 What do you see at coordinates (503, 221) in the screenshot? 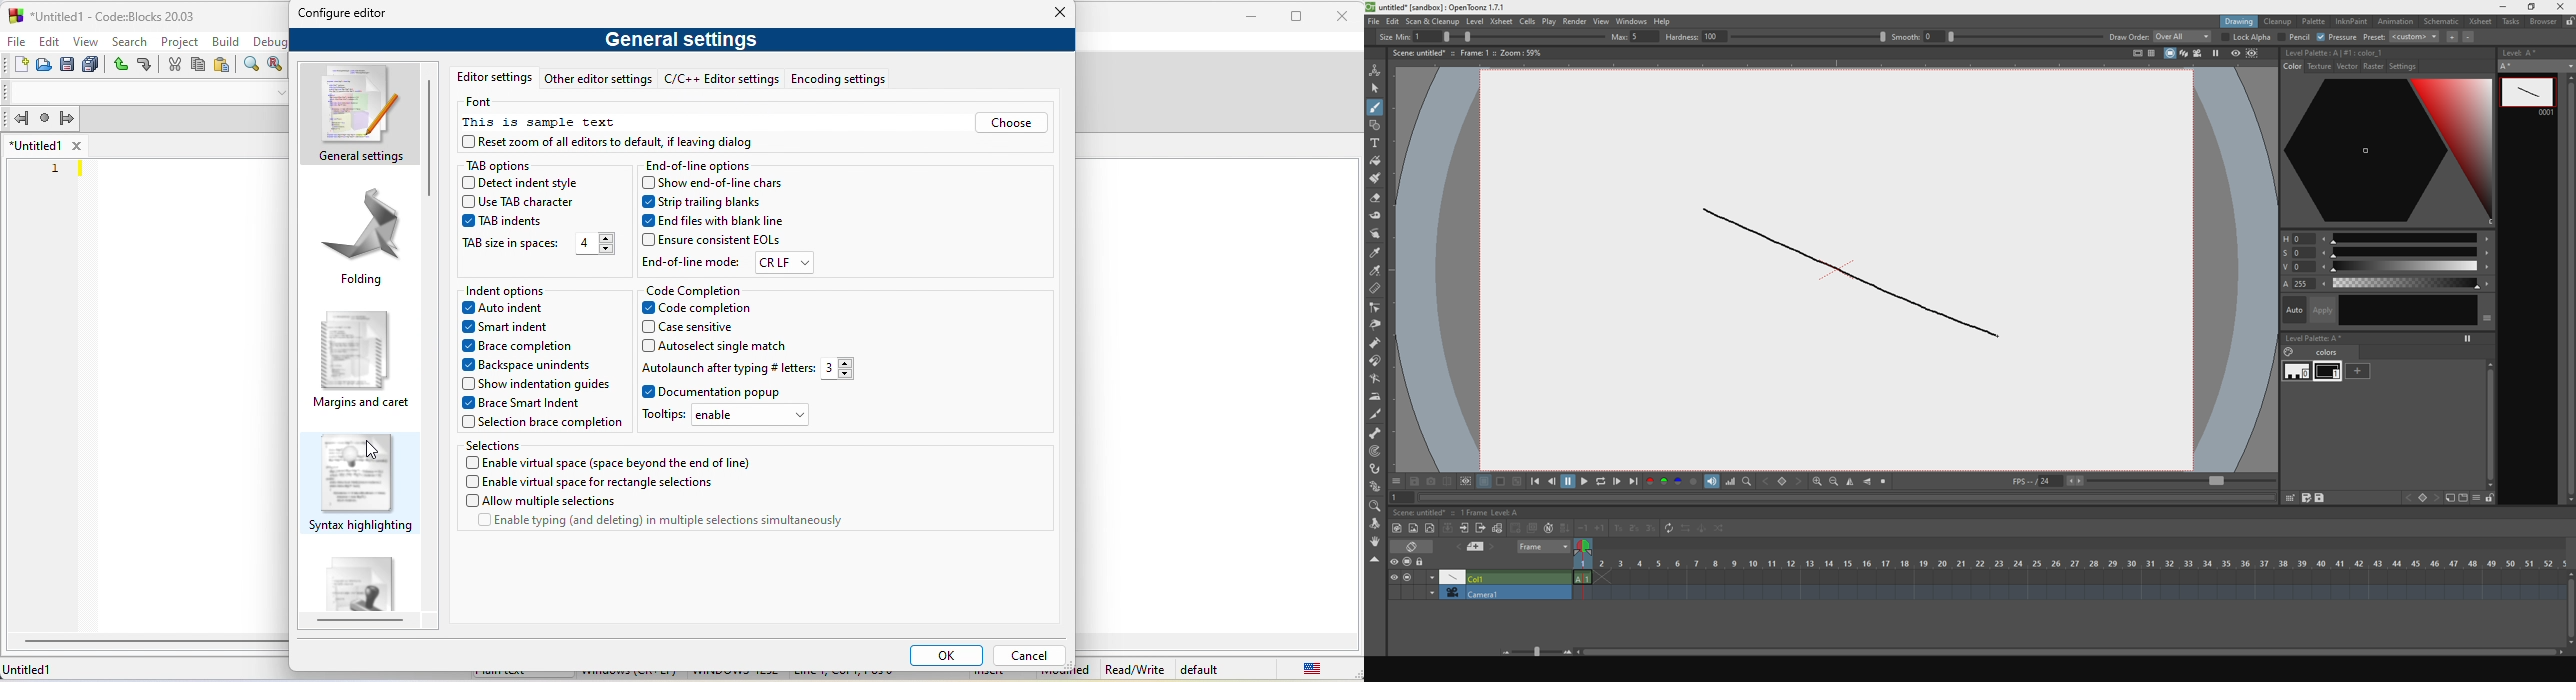
I see `tab indent` at bounding box center [503, 221].